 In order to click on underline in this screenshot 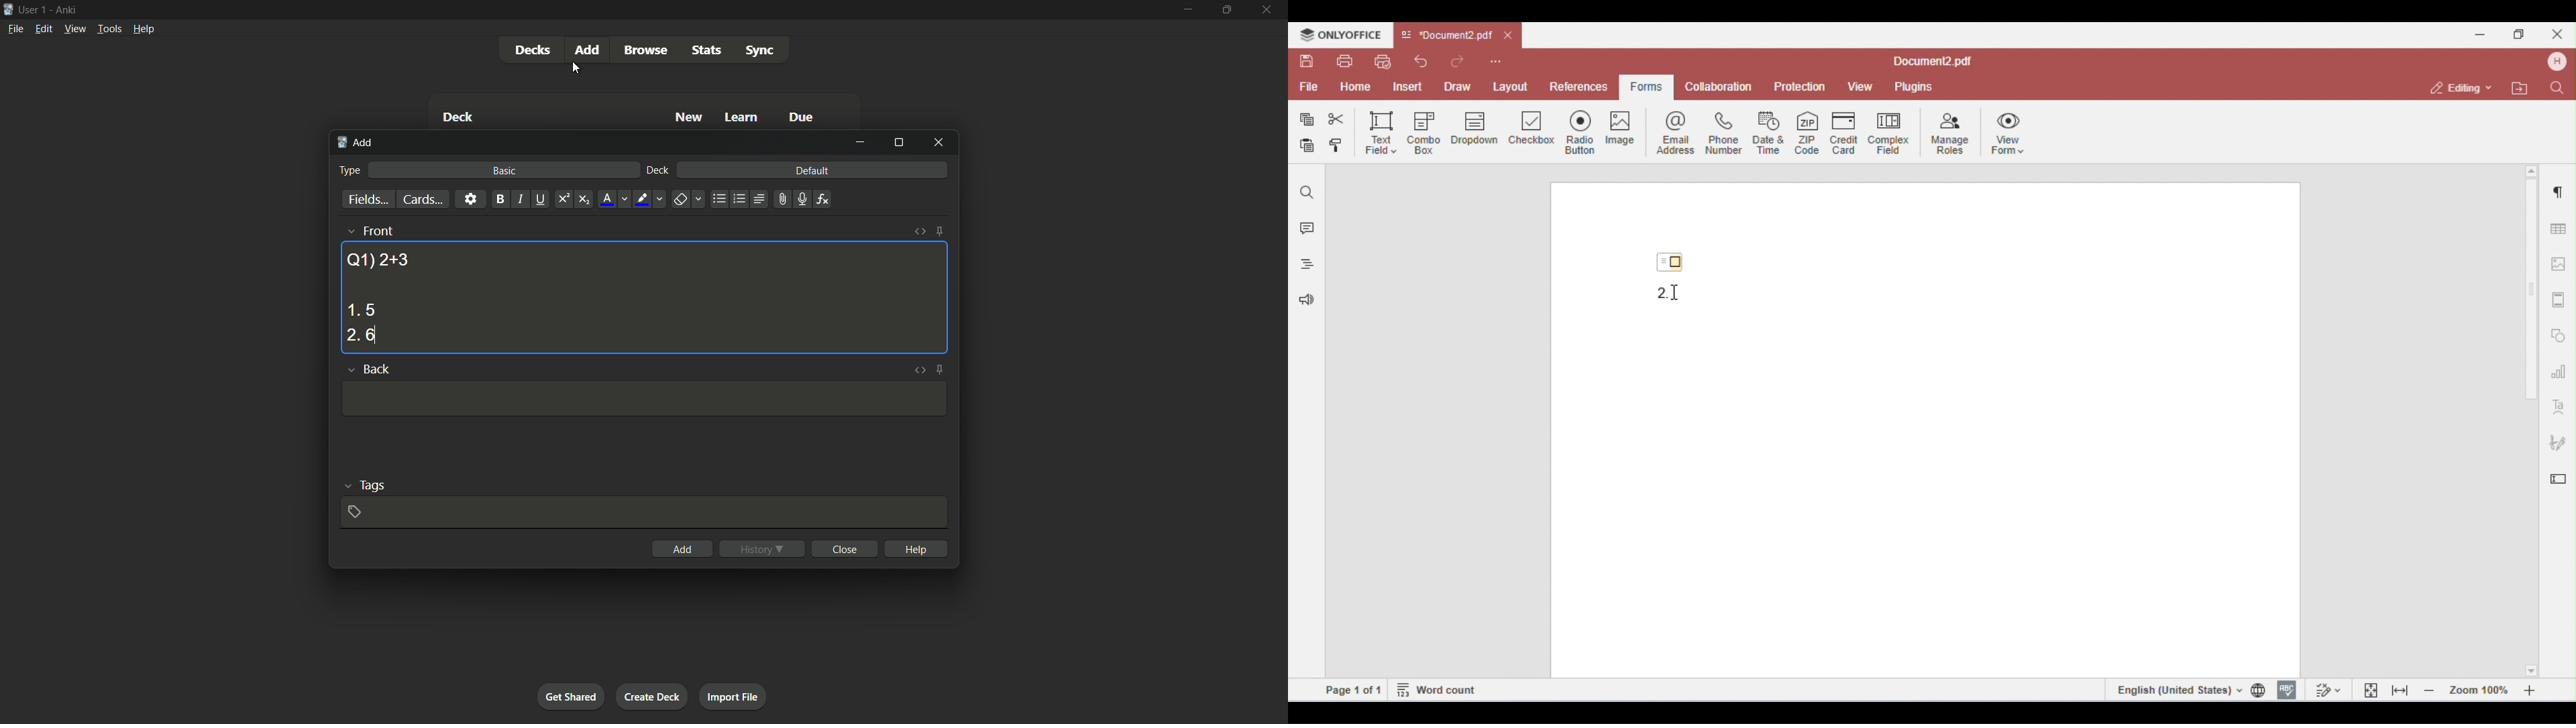, I will do `click(540, 199)`.